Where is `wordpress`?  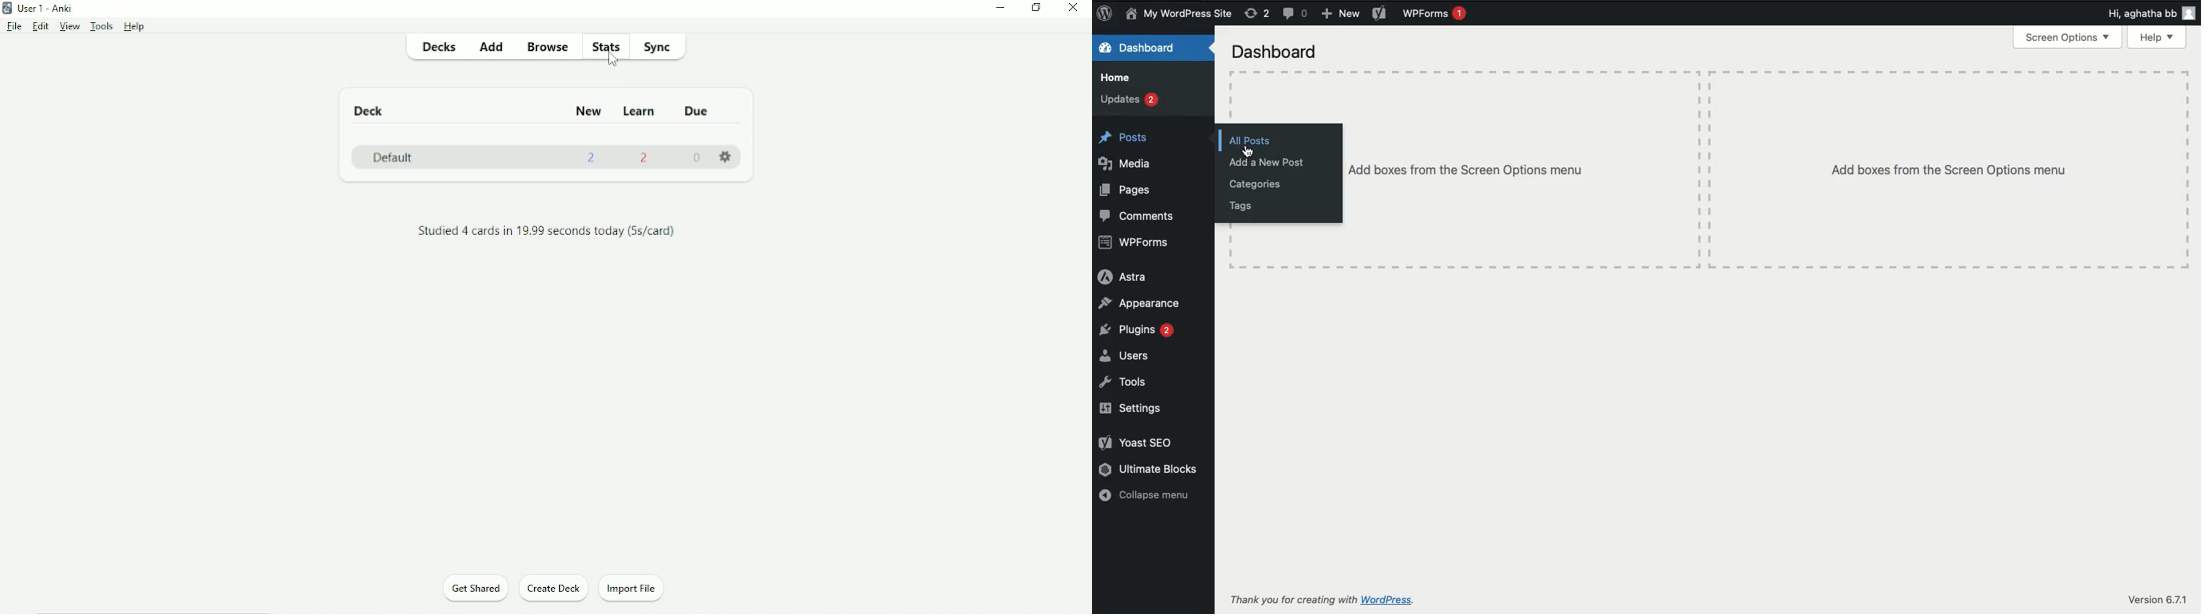
wordpress is located at coordinates (1387, 600).